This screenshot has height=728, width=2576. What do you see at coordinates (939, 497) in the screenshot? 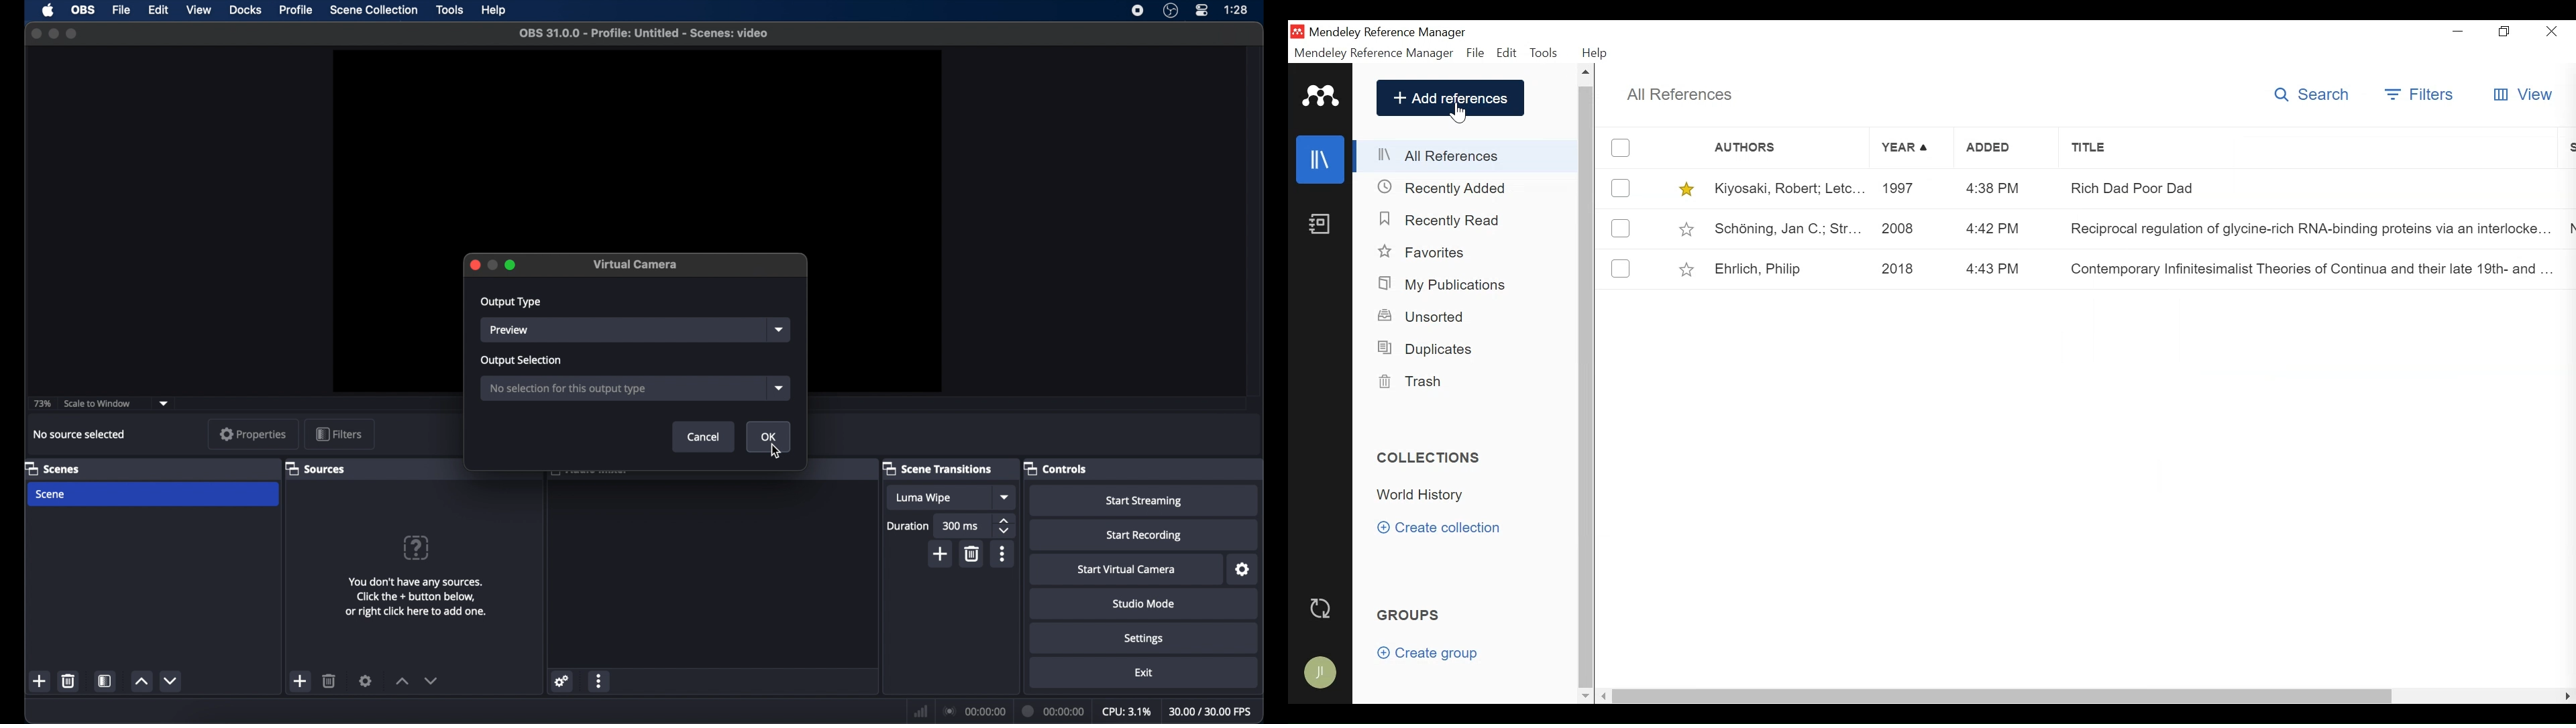
I see `luma wipe` at bounding box center [939, 497].